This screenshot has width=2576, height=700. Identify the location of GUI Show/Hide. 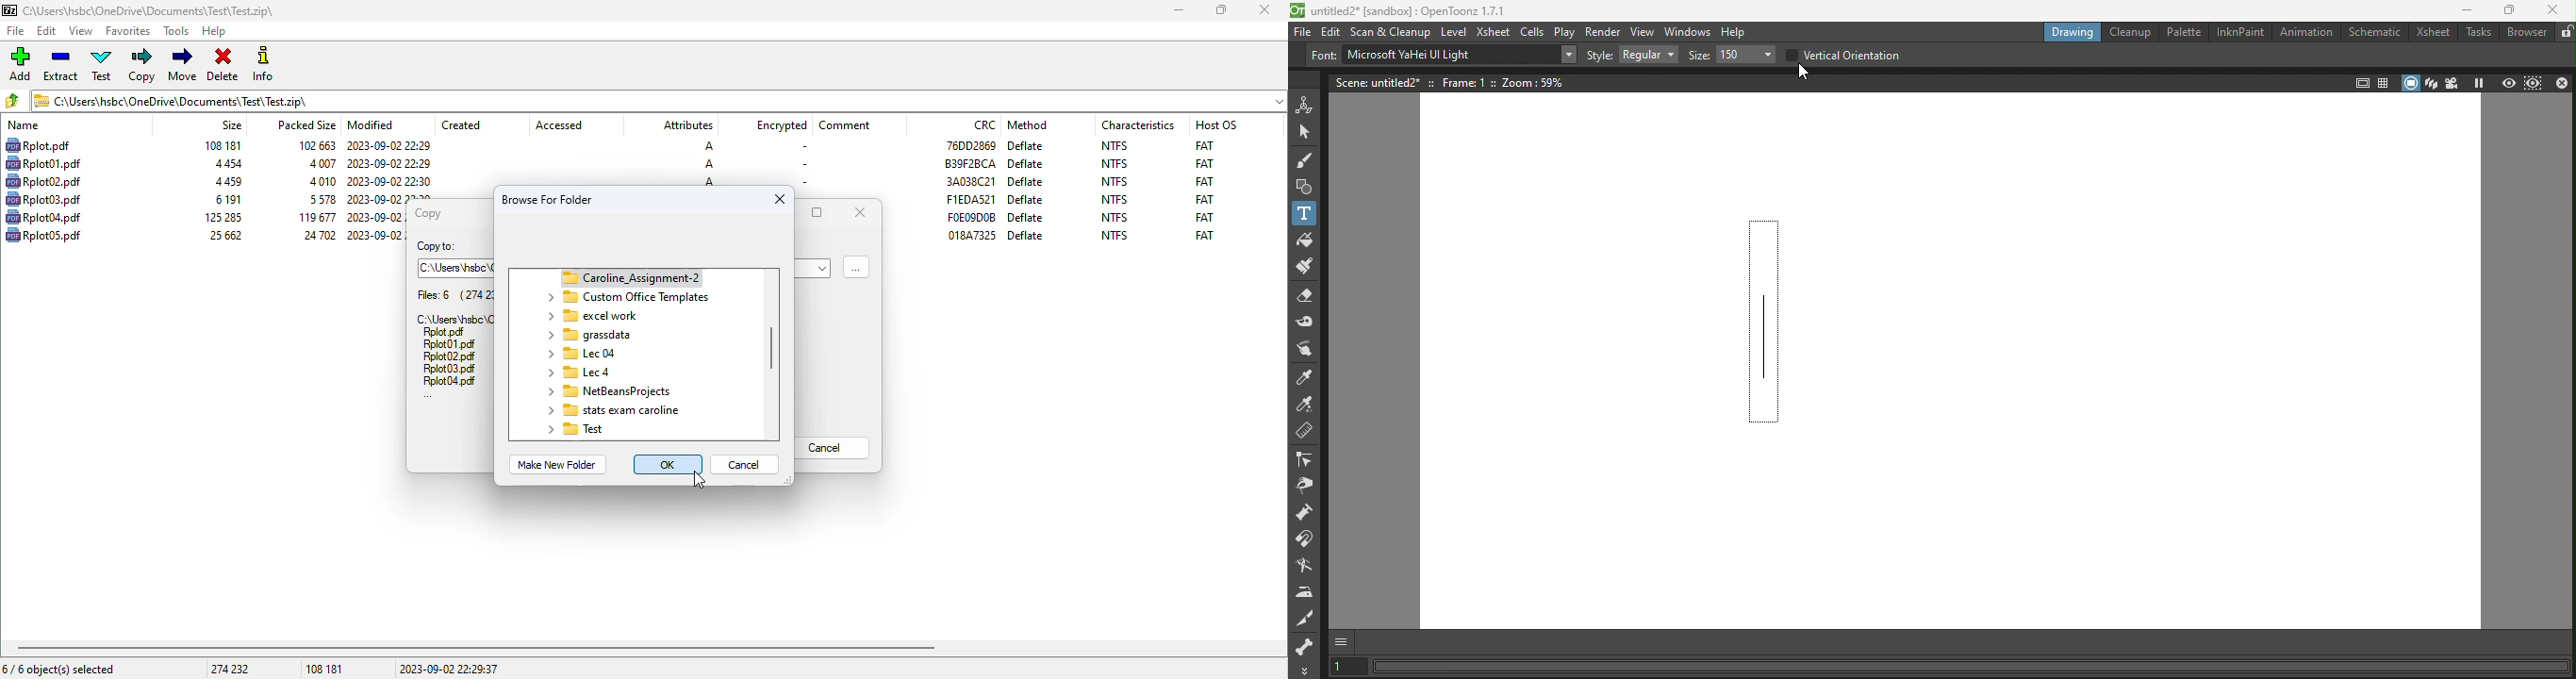
(1343, 641).